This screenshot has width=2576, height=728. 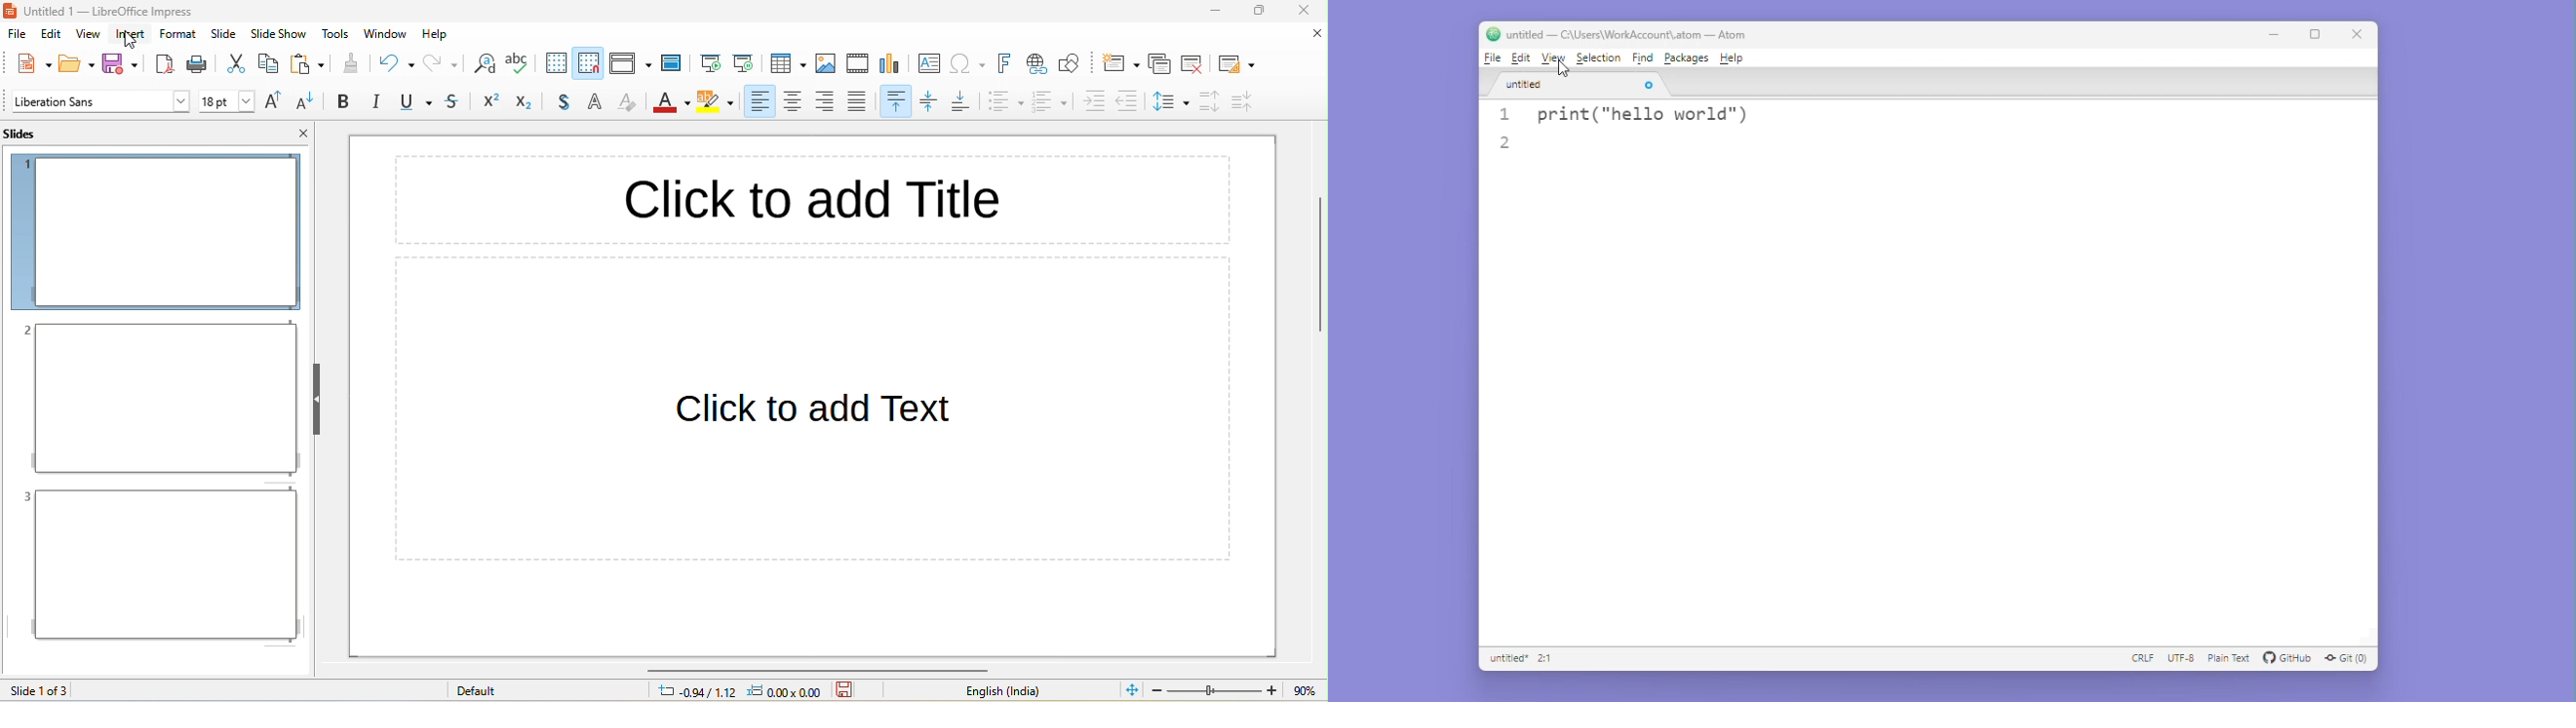 What do you see at coordinates (789, 692) in the screenshot?
I see `0.00x0.00` at bounding box center [789, 692].